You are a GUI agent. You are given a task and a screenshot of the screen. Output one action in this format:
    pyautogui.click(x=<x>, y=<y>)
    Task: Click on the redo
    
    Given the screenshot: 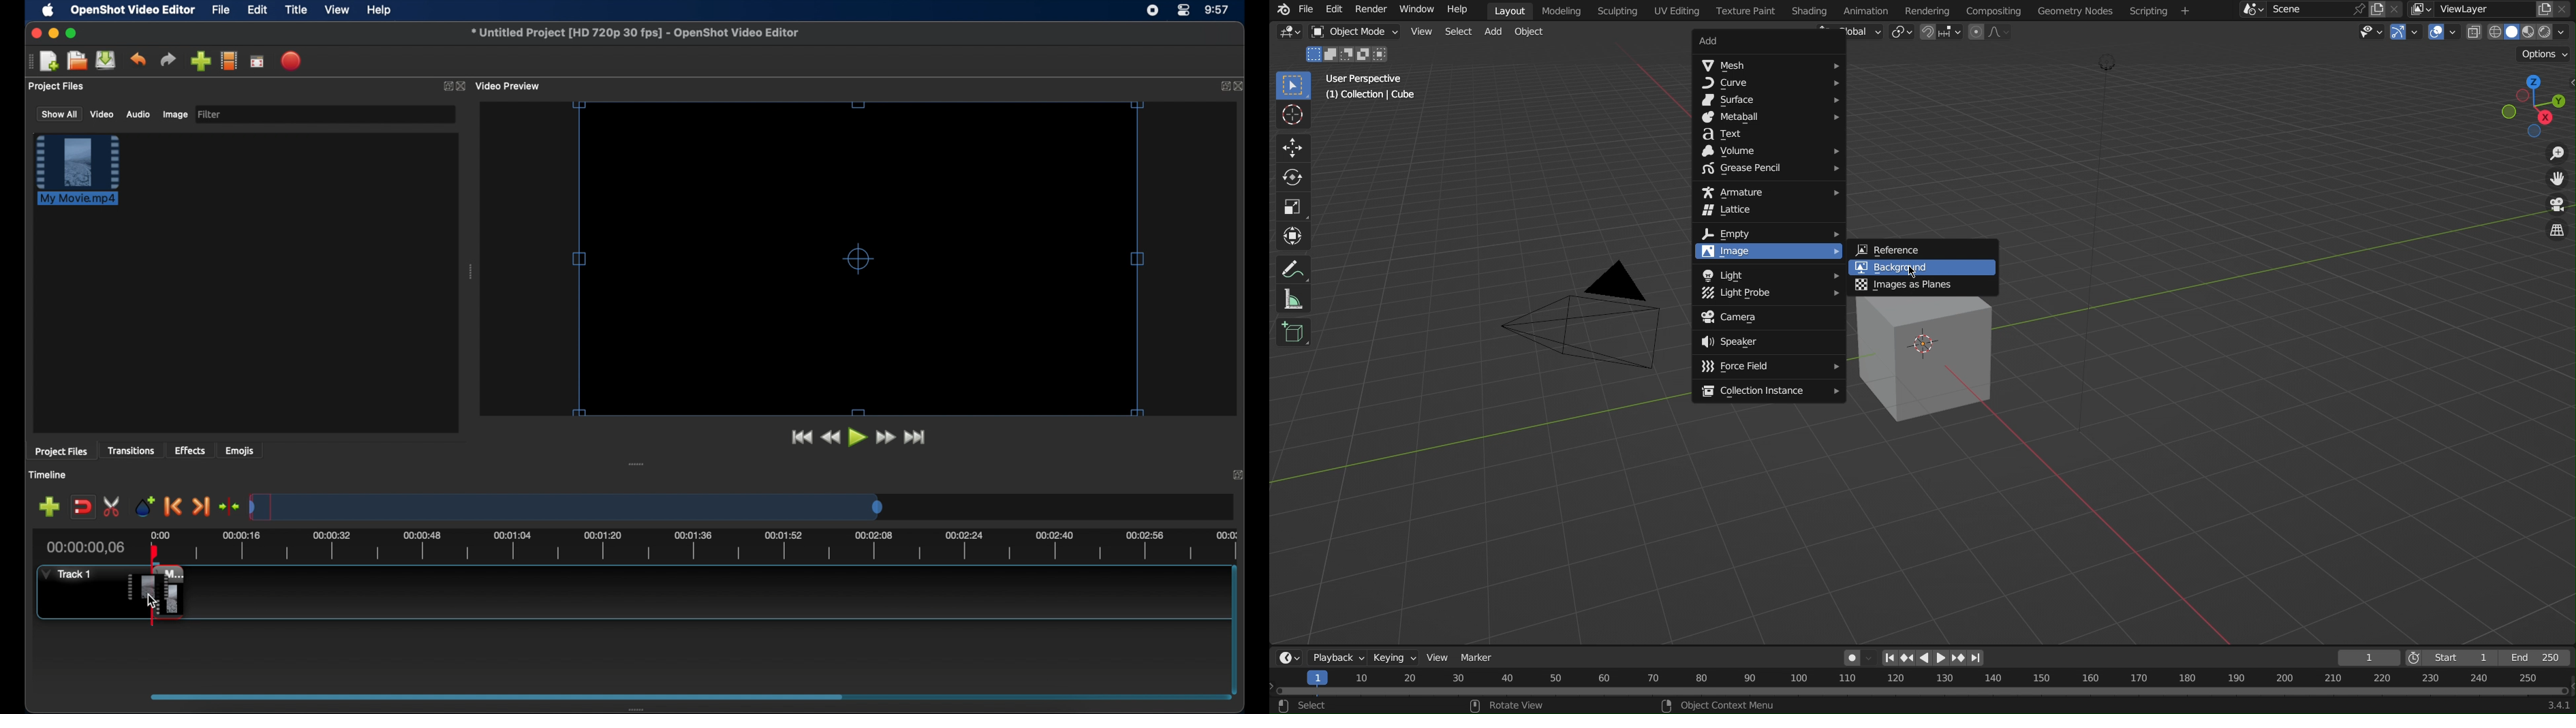 What is the action you would take?
    pyautogui.click(x=168, y=60)
    